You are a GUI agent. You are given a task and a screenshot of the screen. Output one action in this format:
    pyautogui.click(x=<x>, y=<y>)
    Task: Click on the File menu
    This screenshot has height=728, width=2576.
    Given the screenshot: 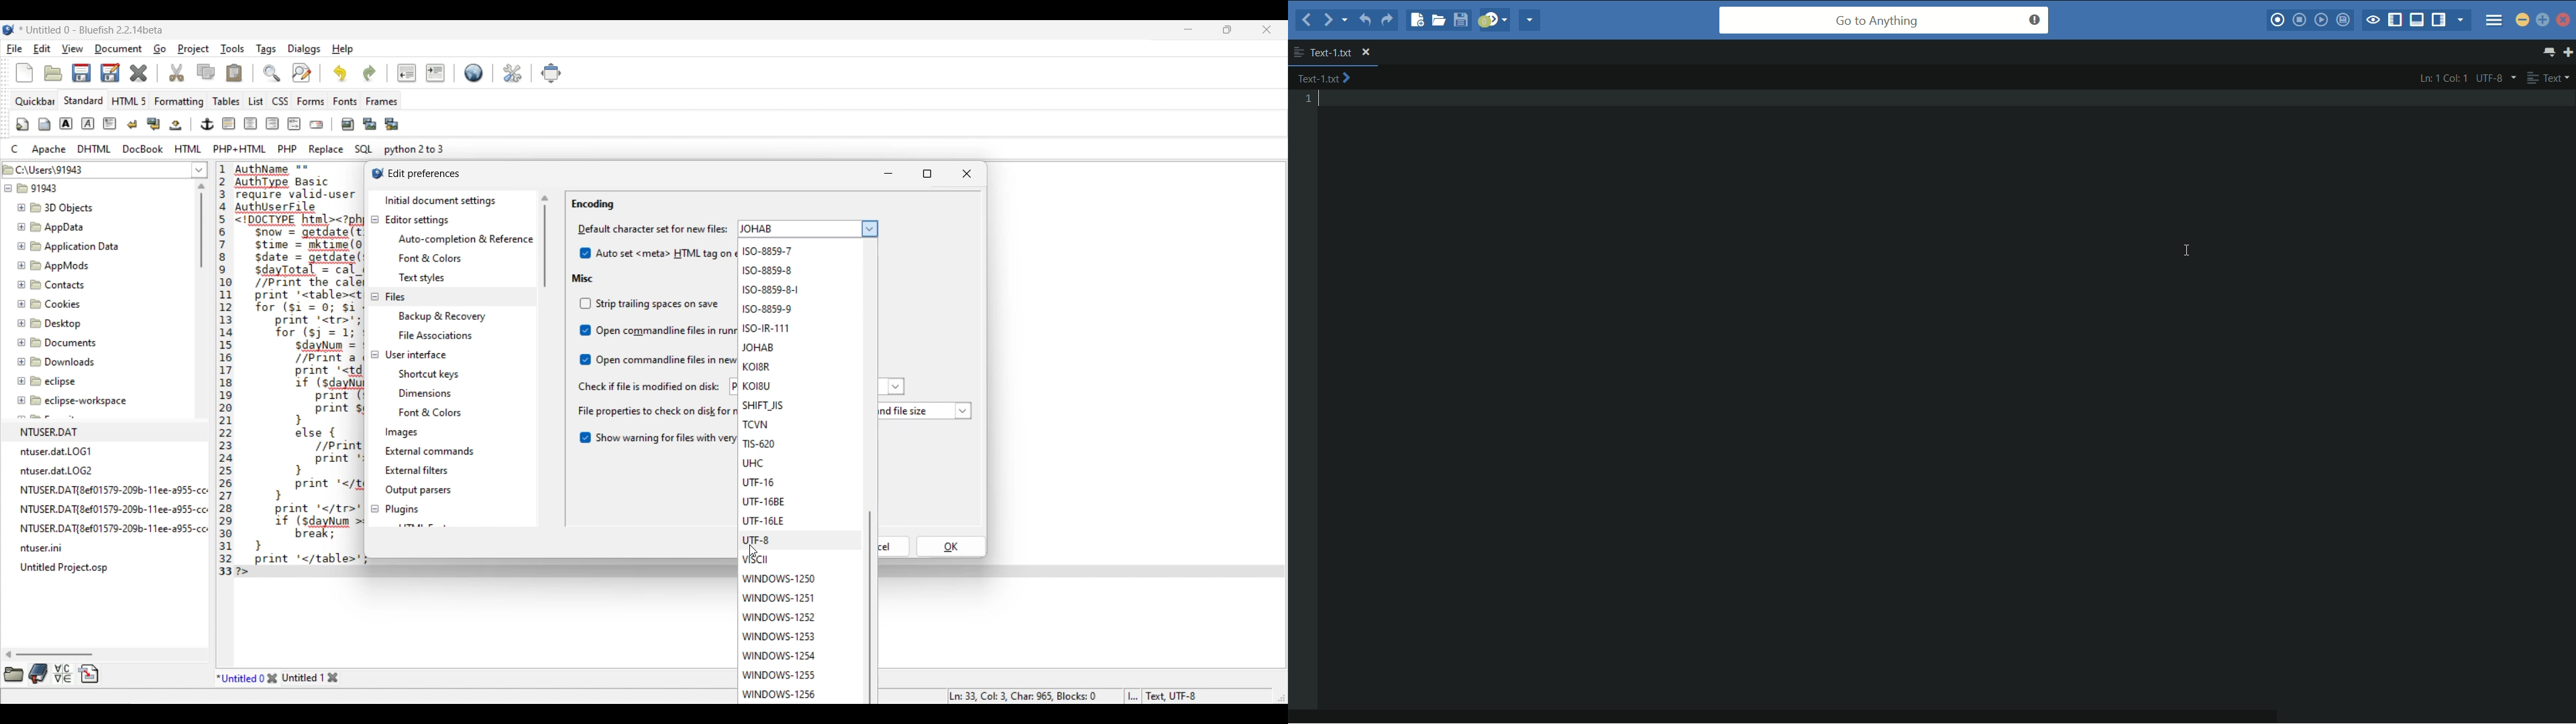 What is the action you would take?
    pyautogui.click(x=15, y=49)
    